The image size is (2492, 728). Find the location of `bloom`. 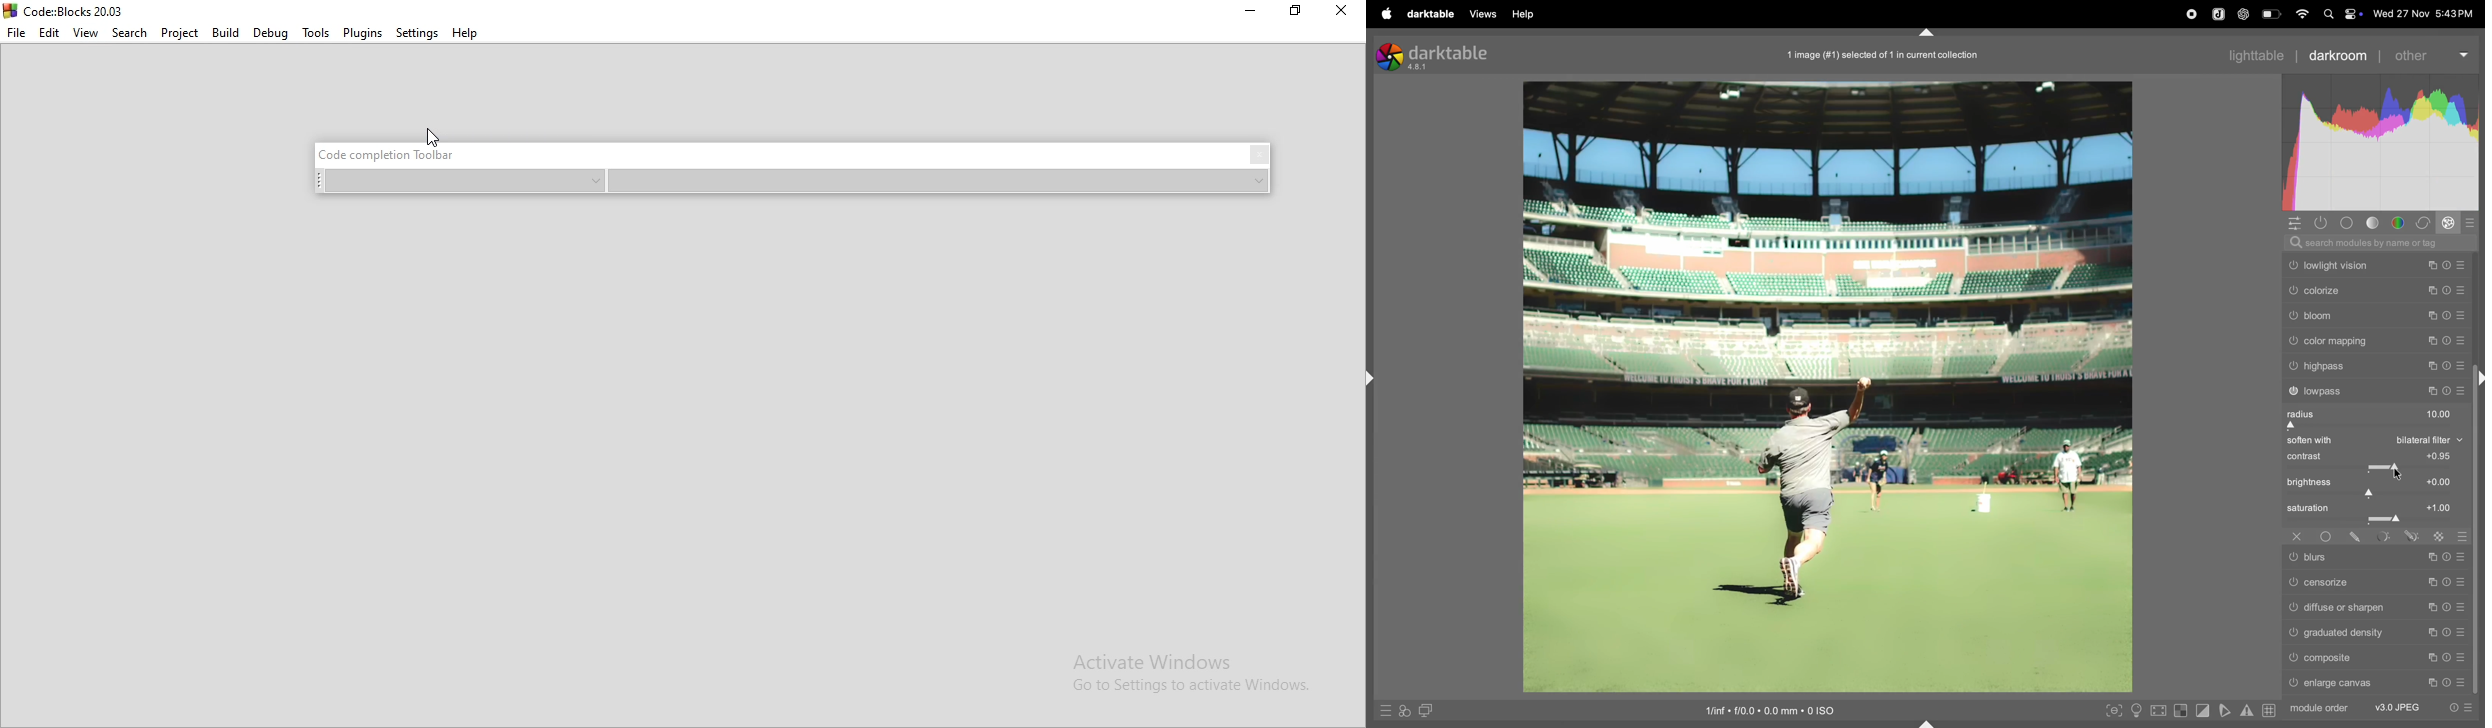

bloom is located at coordinates (2375, 318).